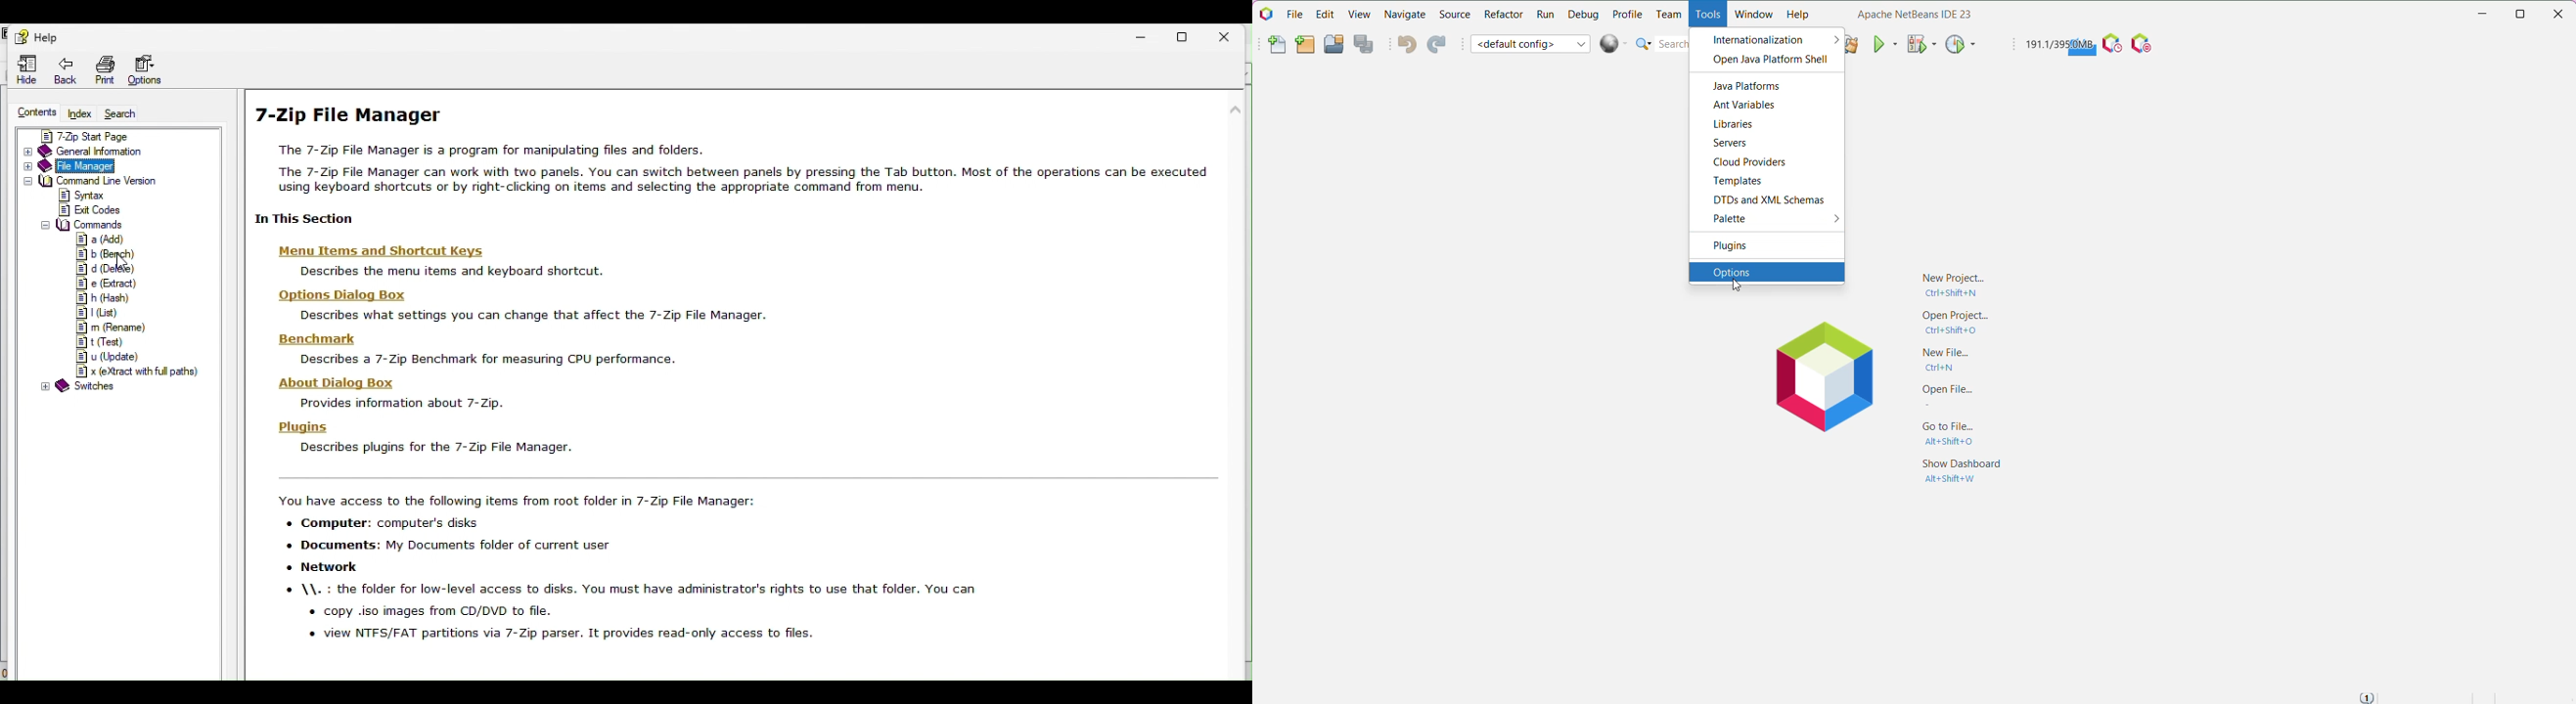  I want to click on Describes a 7-Zip Benchmark for measuring CPU performance., so click(486, 360).